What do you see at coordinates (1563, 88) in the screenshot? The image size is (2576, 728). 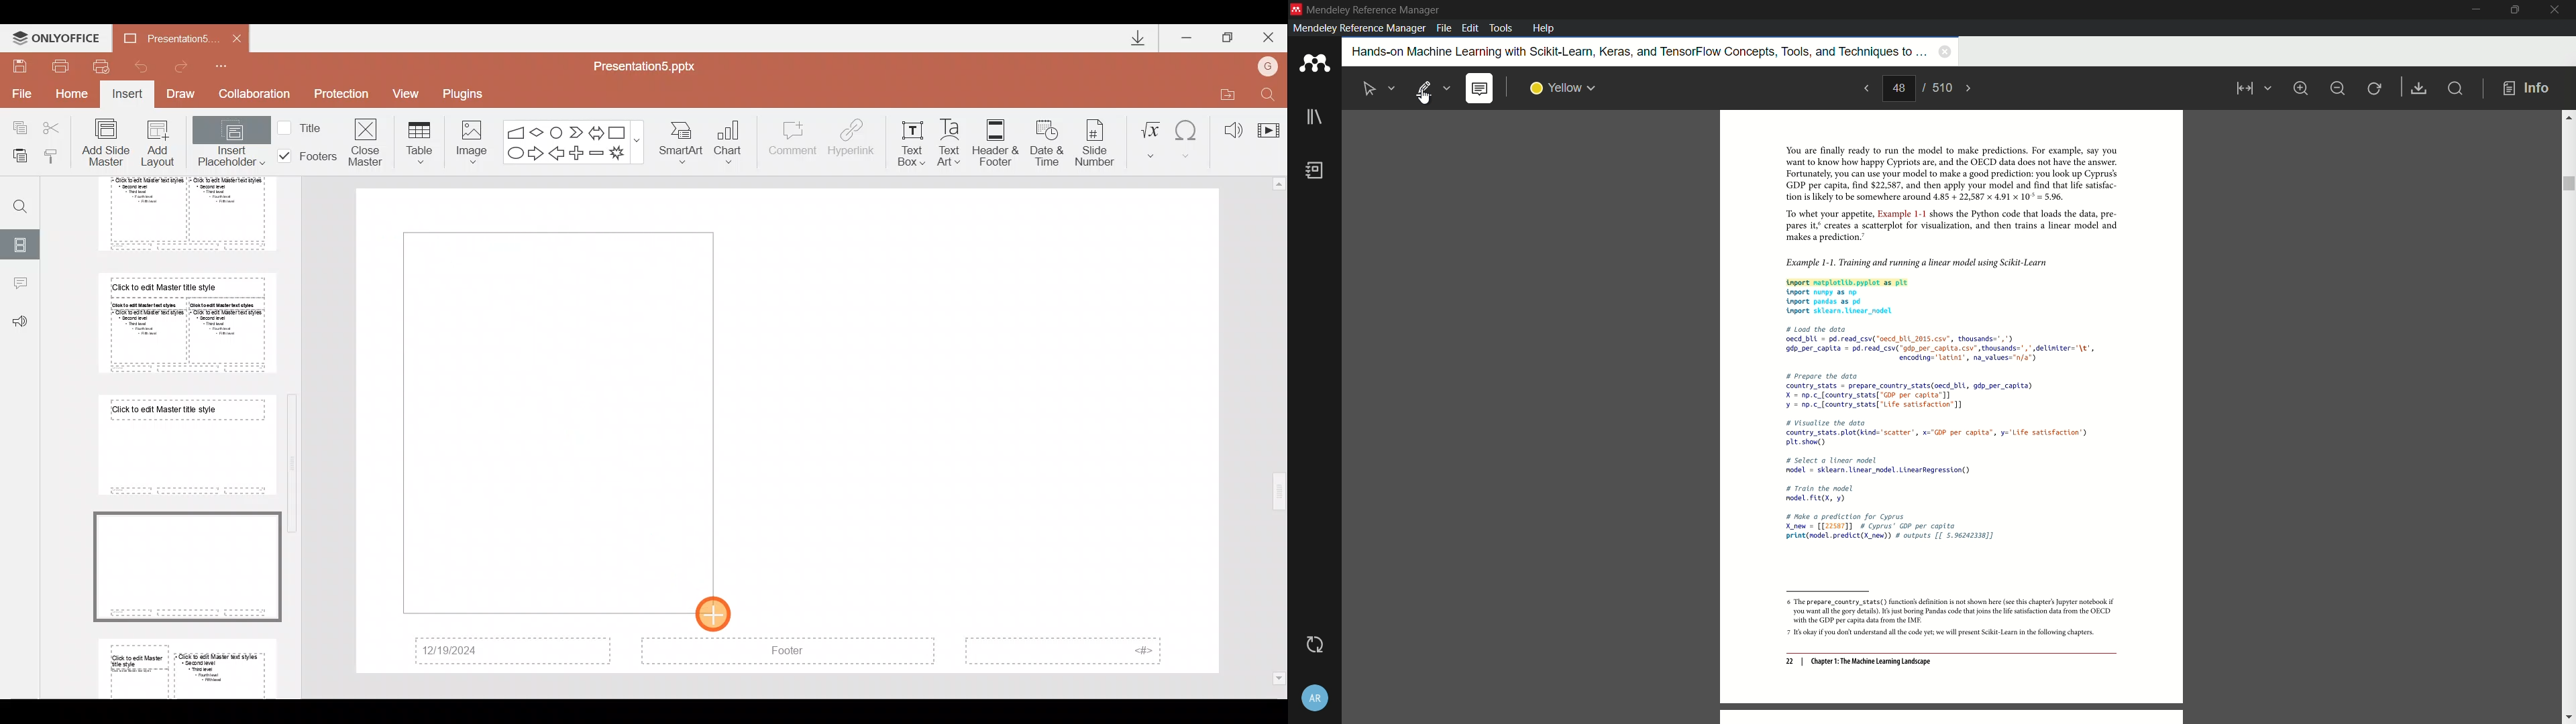 I see `highlight color` at bounding box center [1563, 88].